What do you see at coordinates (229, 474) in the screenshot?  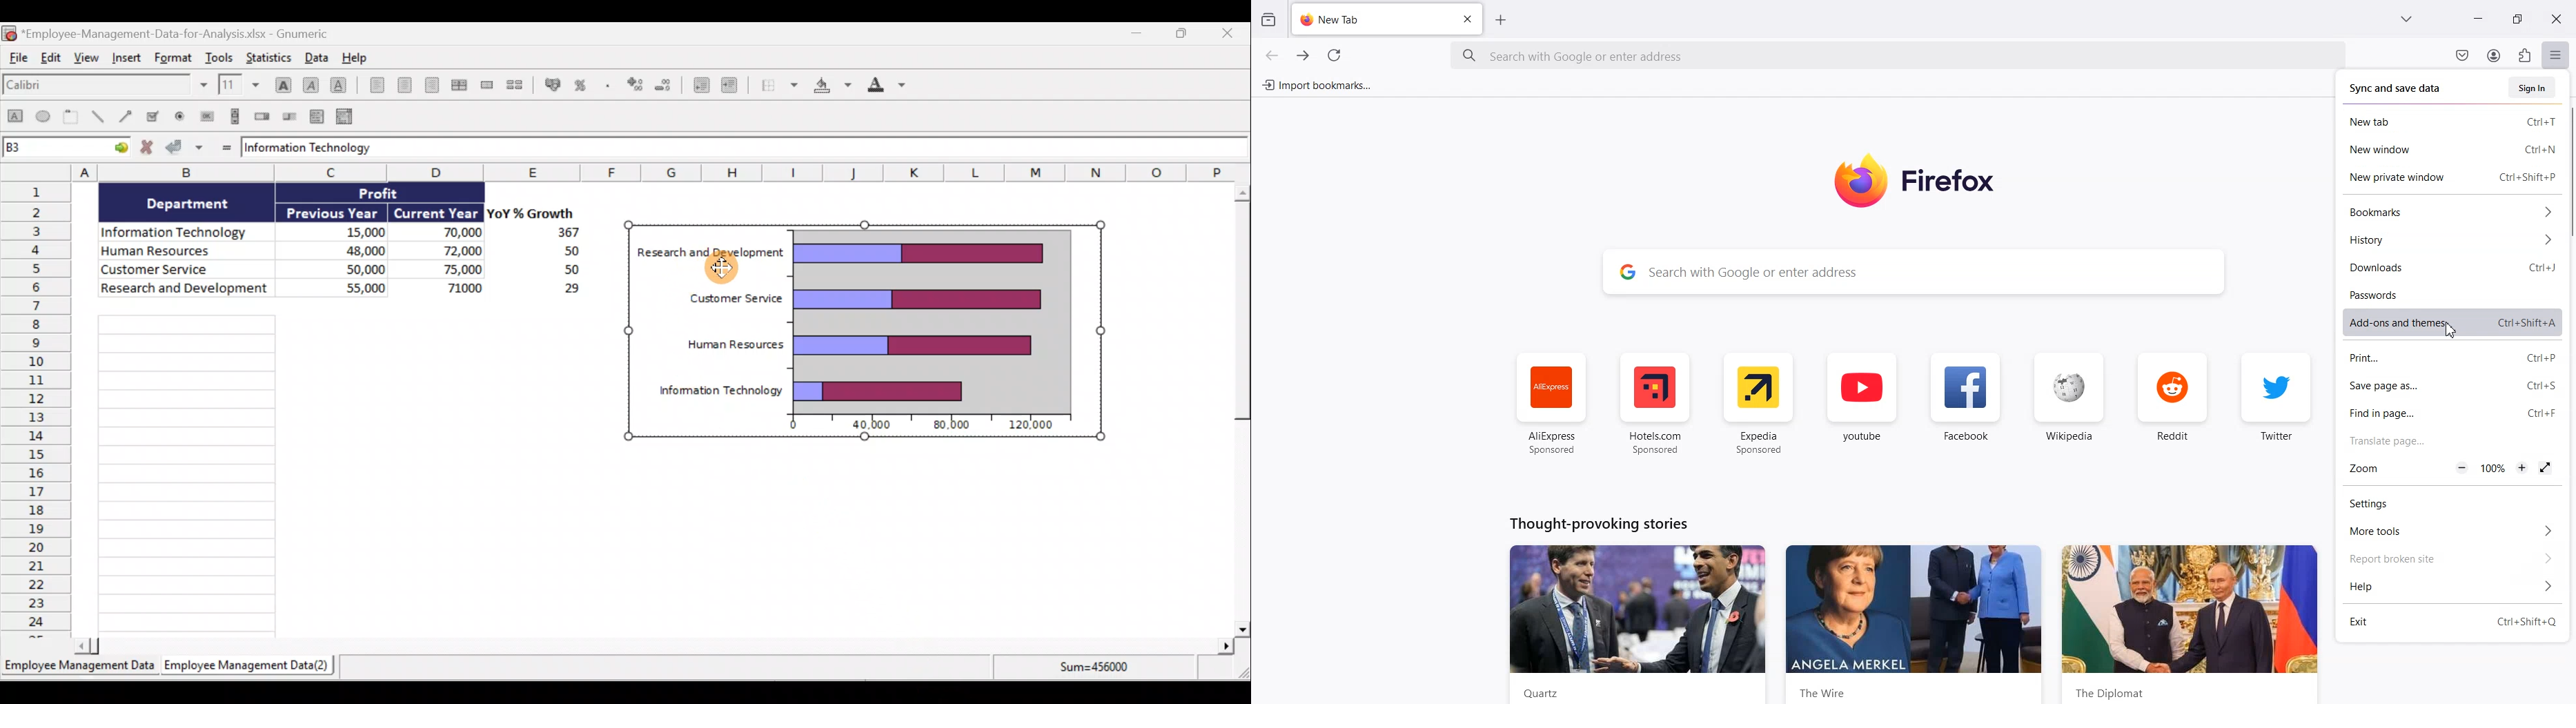 I see `Cells` at bounding box center [229, 474].